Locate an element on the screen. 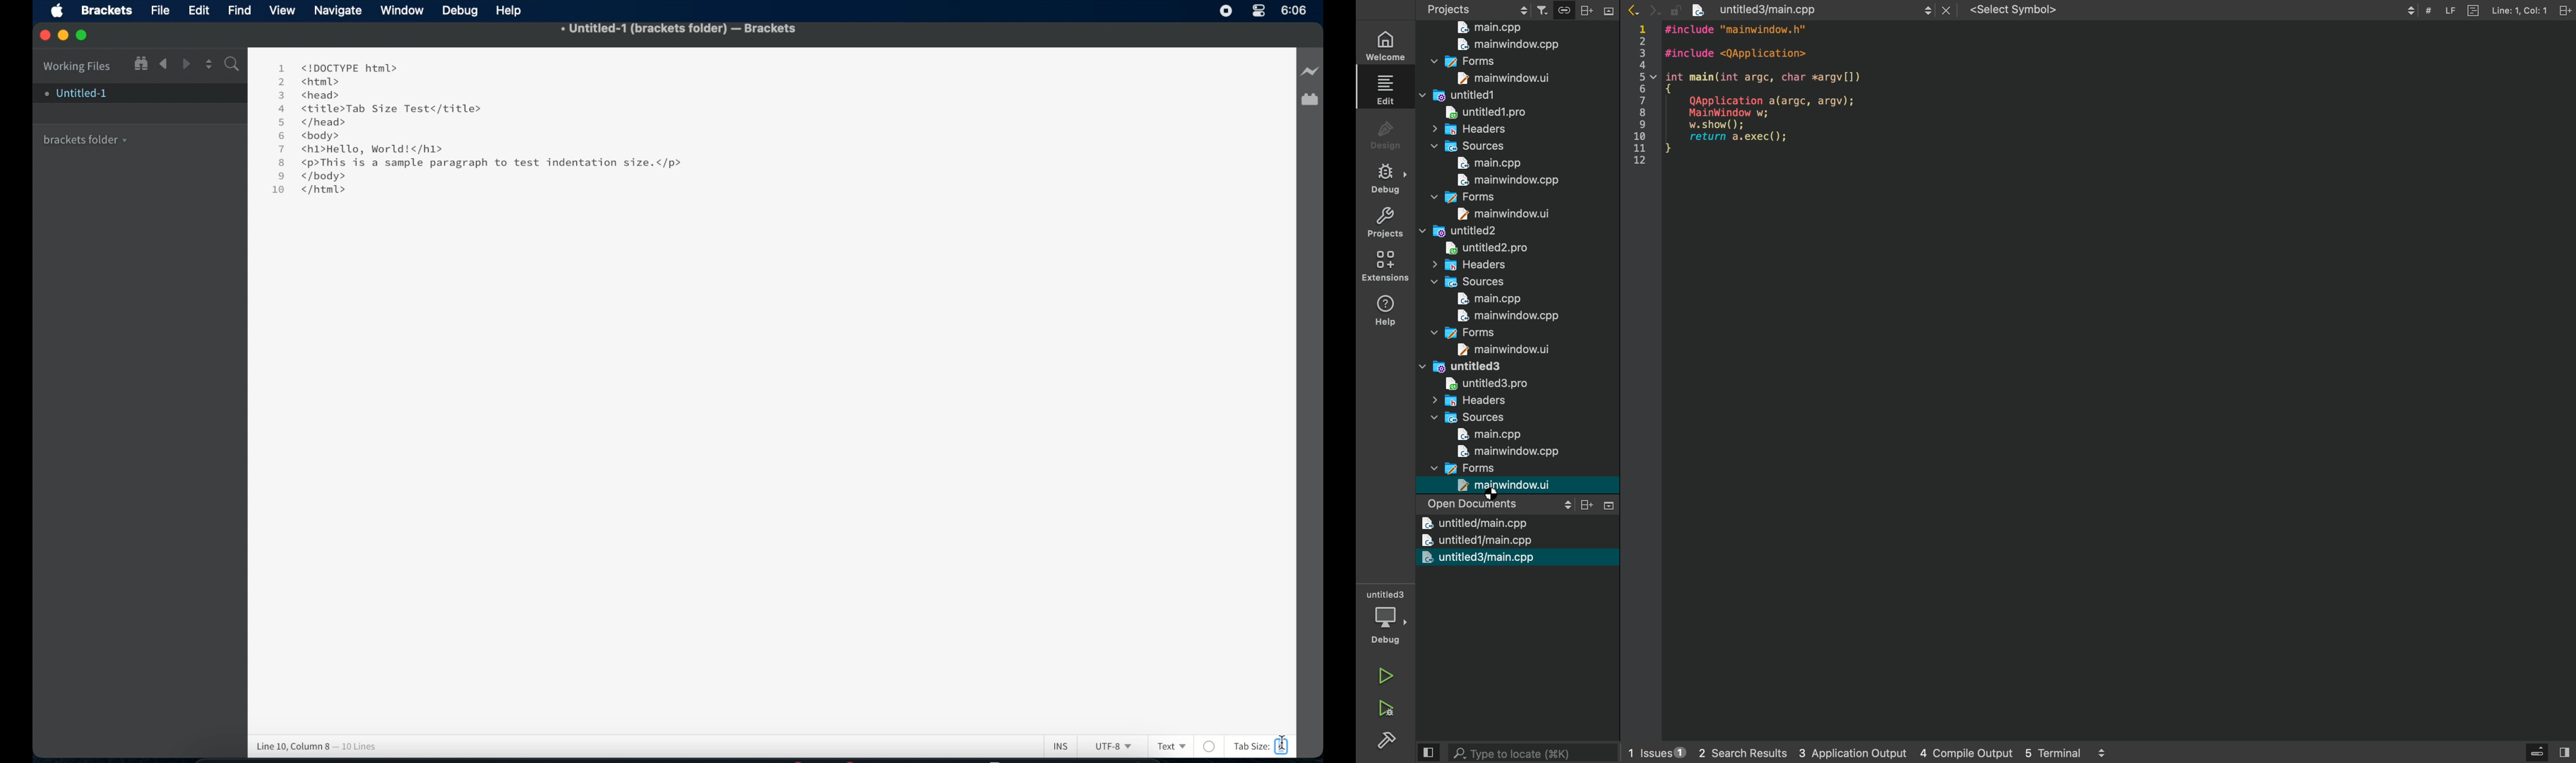 The image size is (2576, 784). untitled is located at coordinates (1473, 524).